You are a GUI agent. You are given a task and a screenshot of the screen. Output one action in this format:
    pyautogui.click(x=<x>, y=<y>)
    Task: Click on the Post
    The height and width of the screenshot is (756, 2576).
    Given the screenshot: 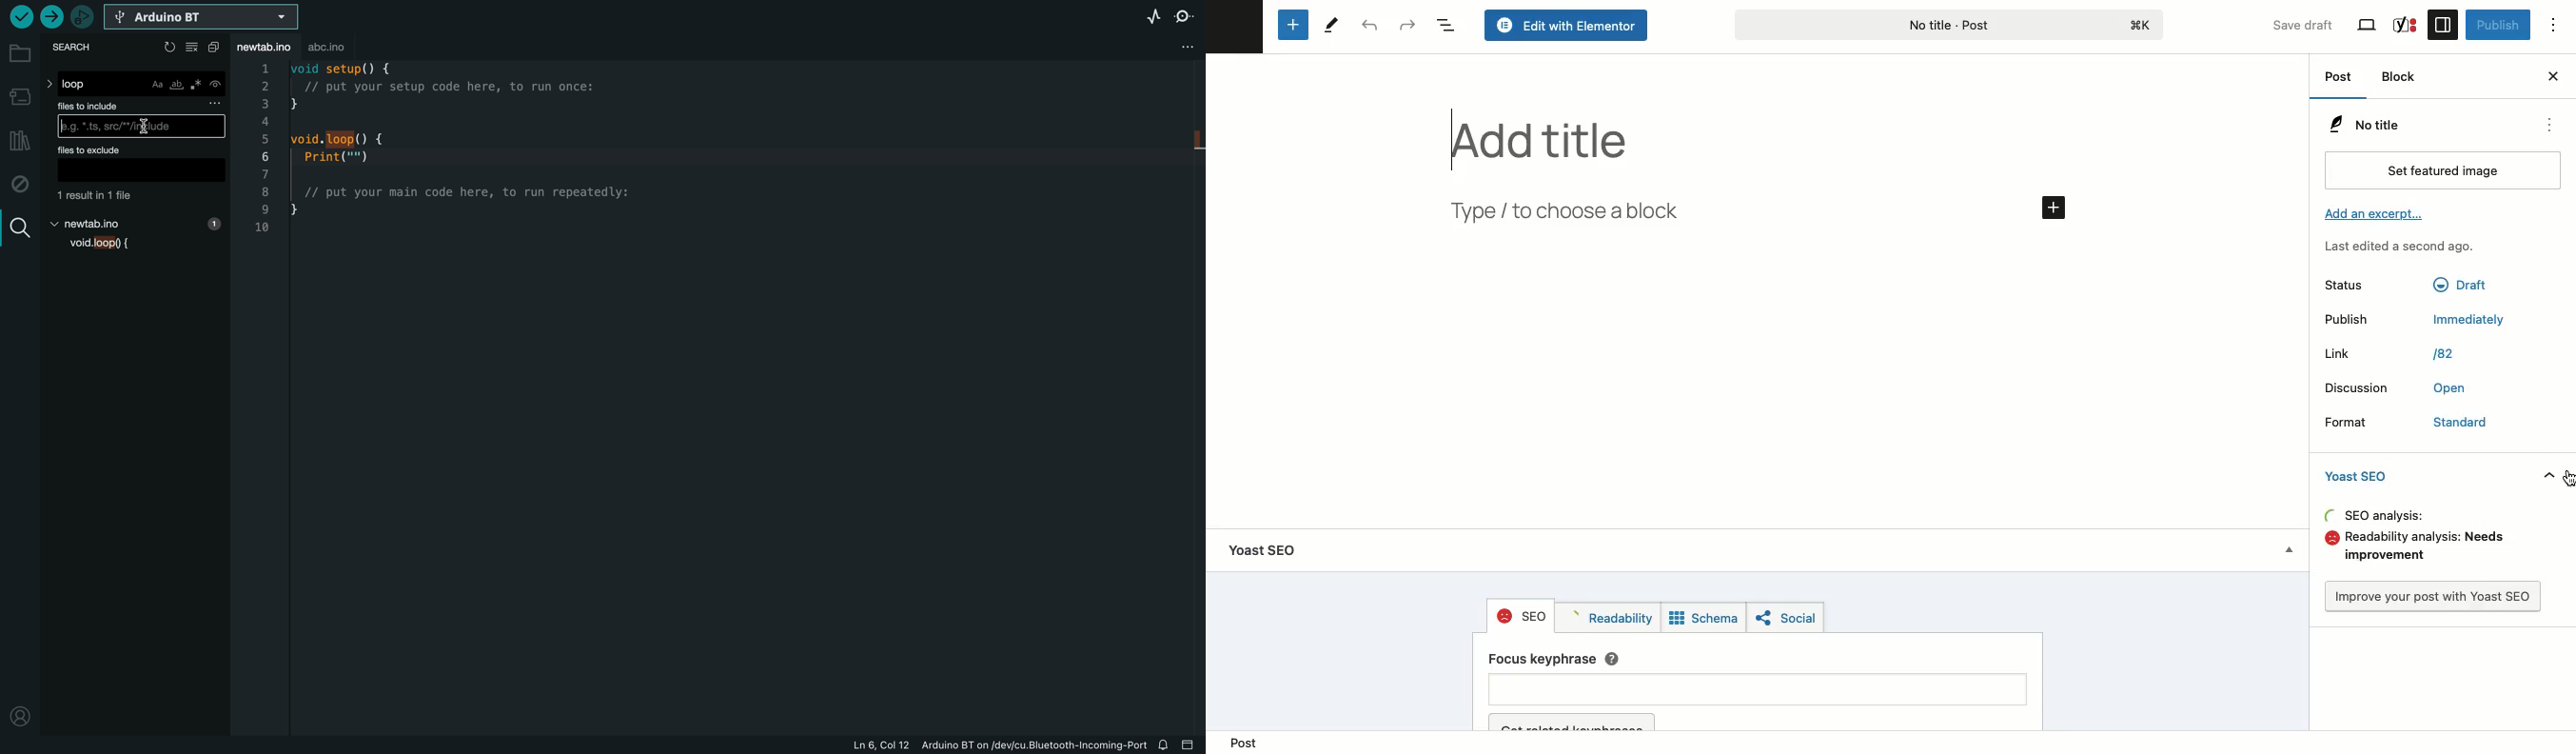 What is the action you would take?
    pyautogui.click(x=1242, y=739)
    